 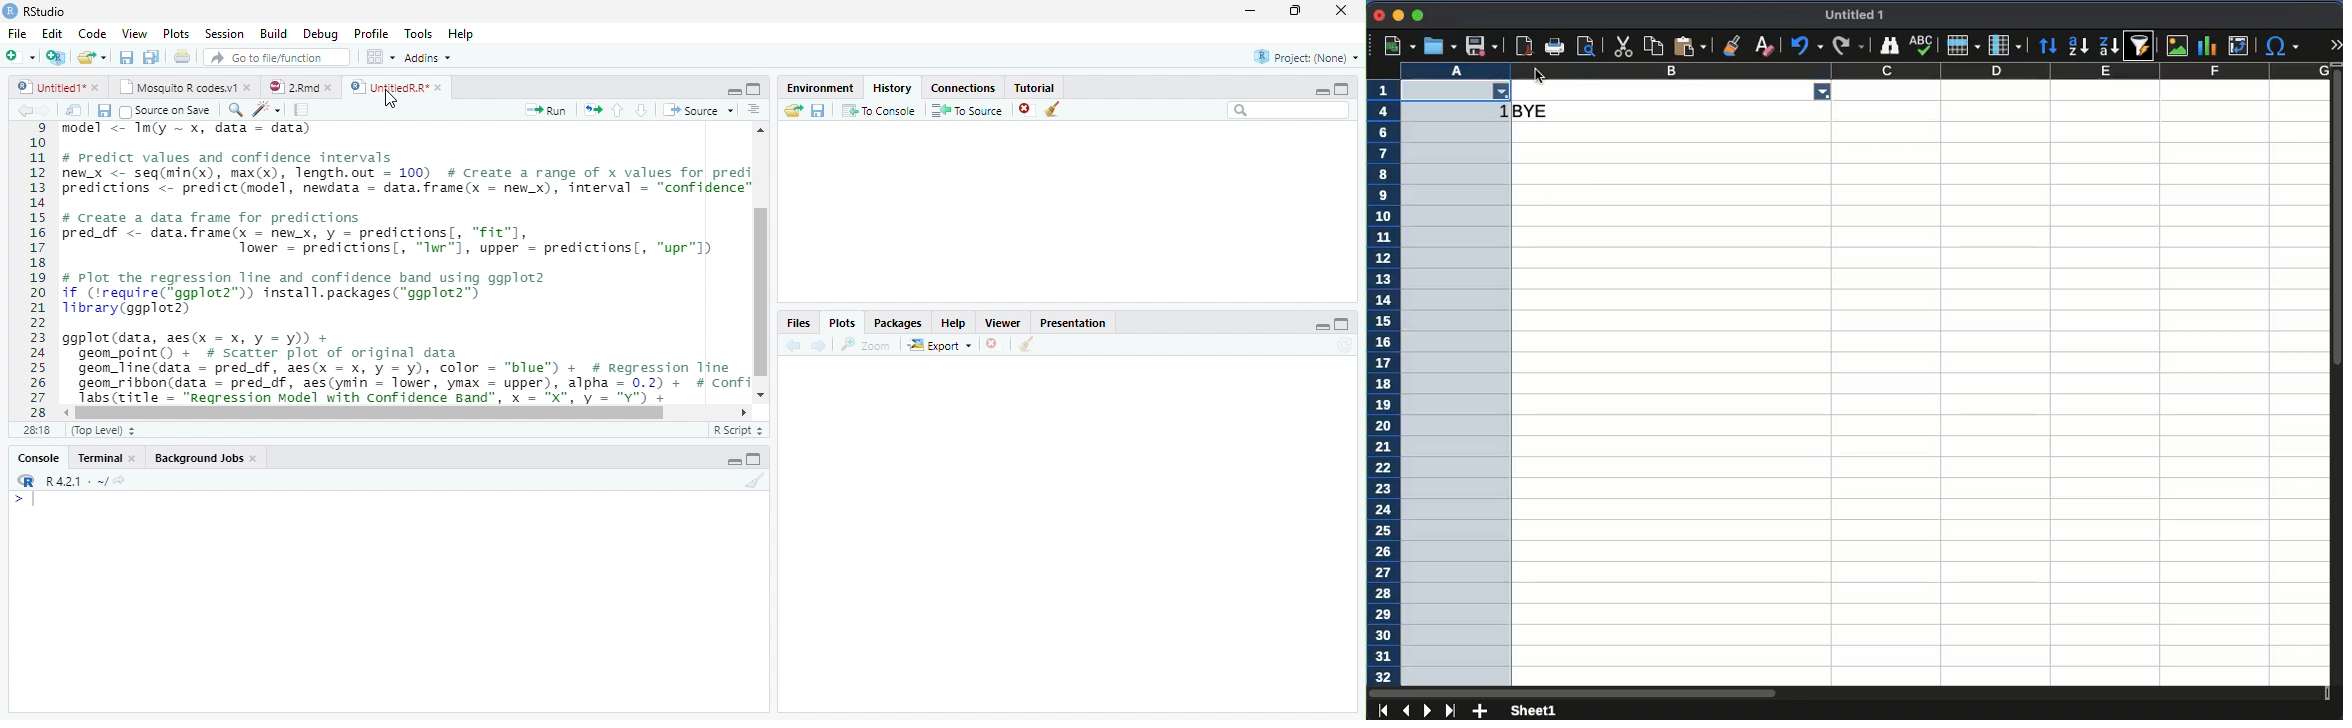 What do you see at coordinates (2077, 46) in the screenshot?
I see `ascending` at bounding box center [2077, 46].